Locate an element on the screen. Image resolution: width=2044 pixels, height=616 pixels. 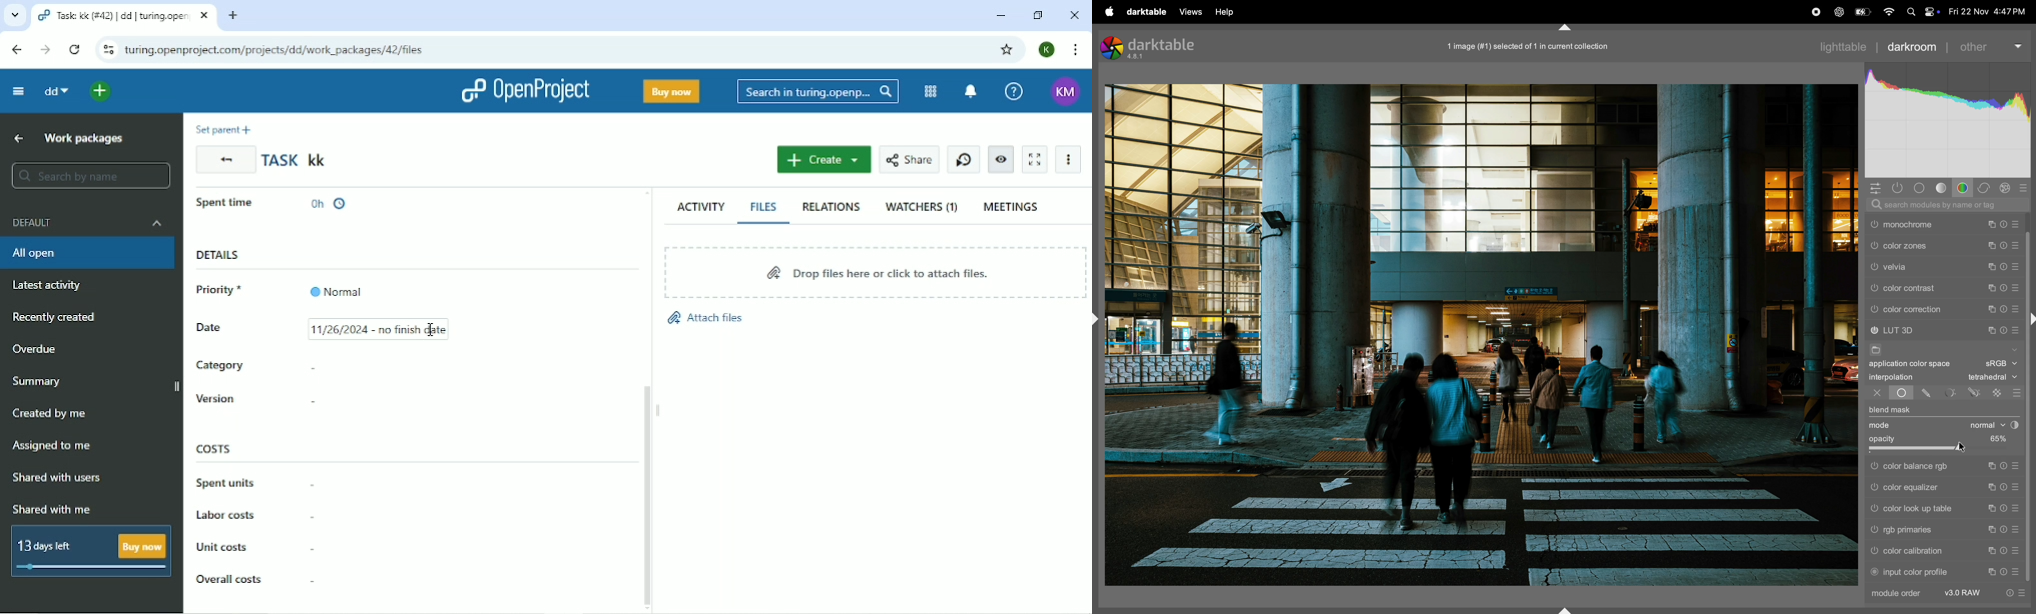
Modules is located at coordinates (928, 92).